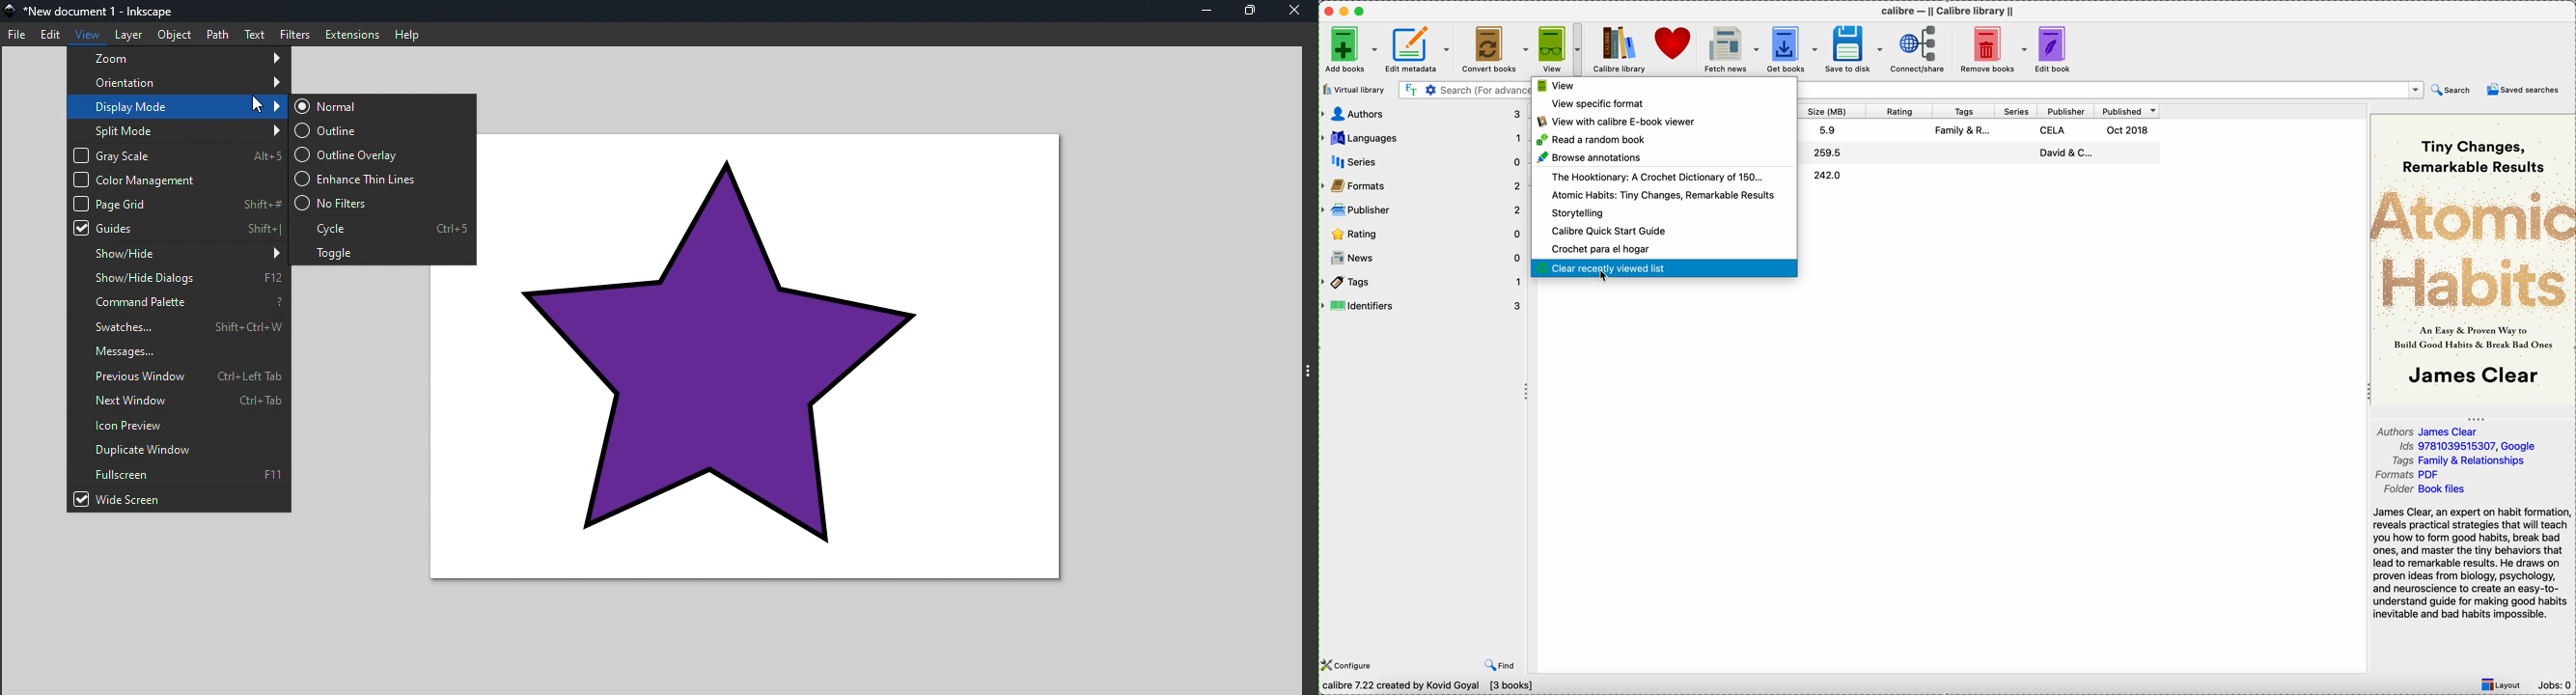 This screenshot has width=2576, height=700. I want to click on browse anotations, so click(1589, 158).